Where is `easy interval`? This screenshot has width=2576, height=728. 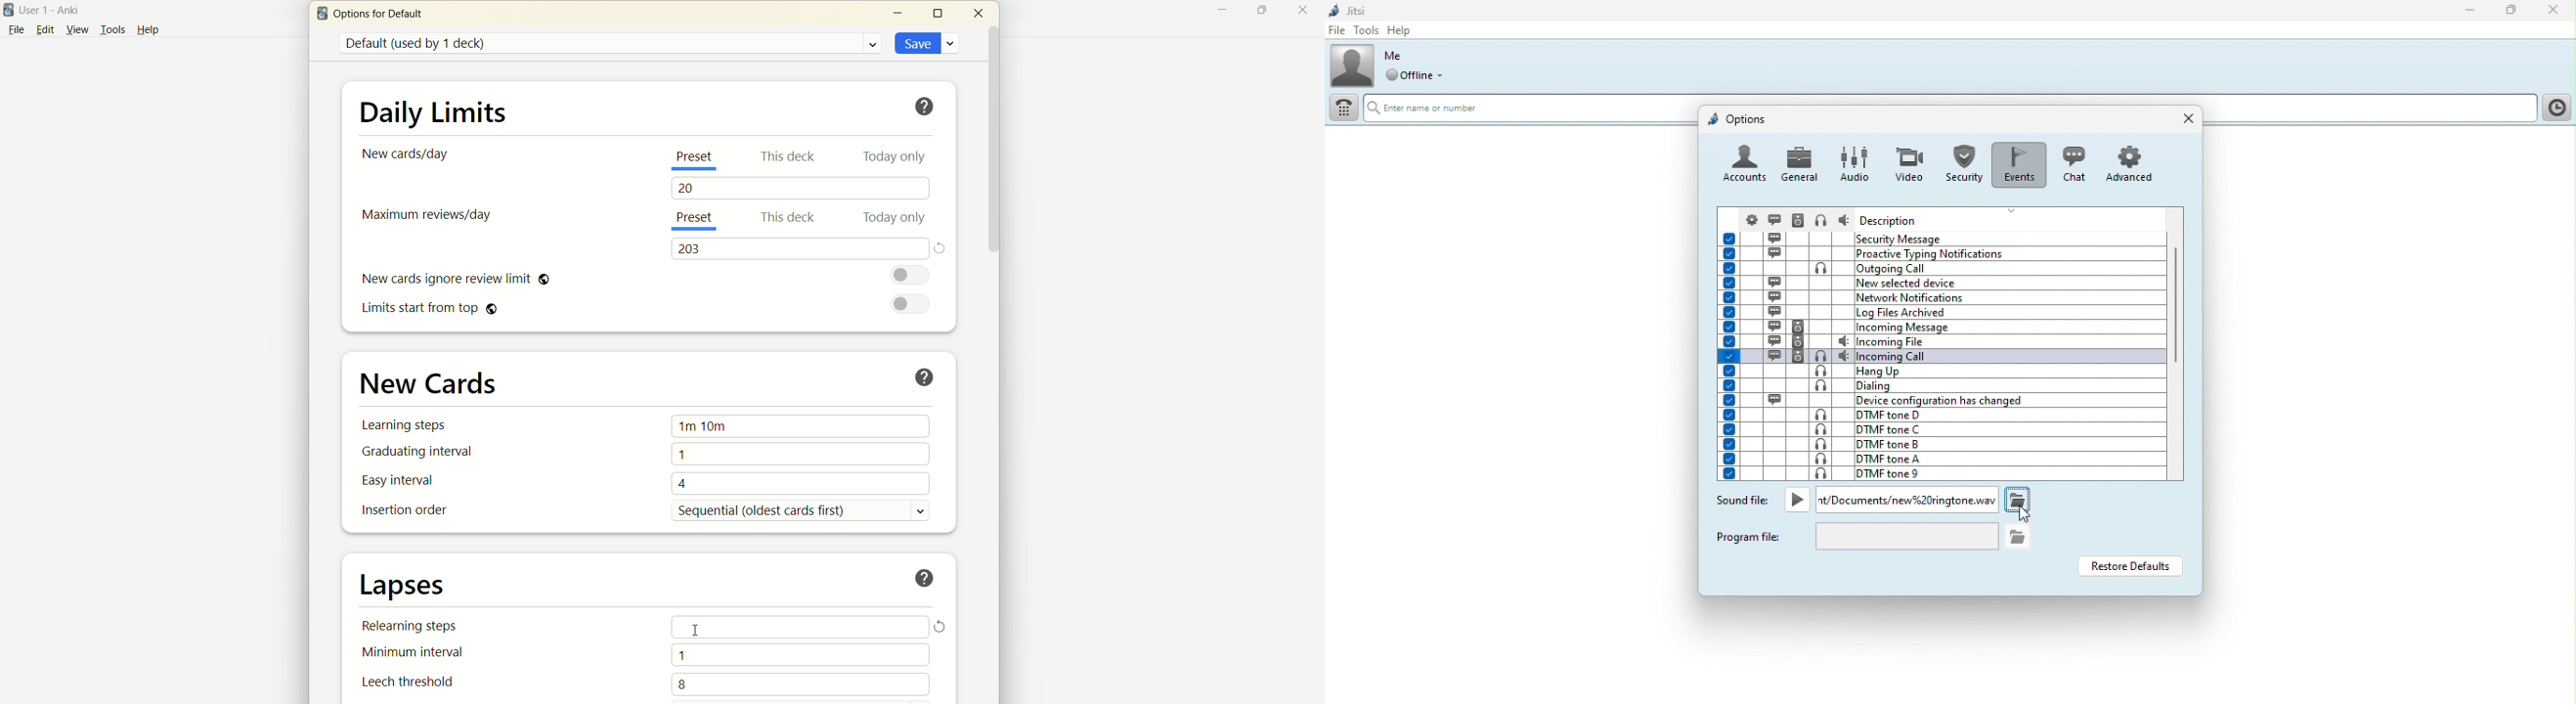 easy interval is located at coordinates (398, 480).